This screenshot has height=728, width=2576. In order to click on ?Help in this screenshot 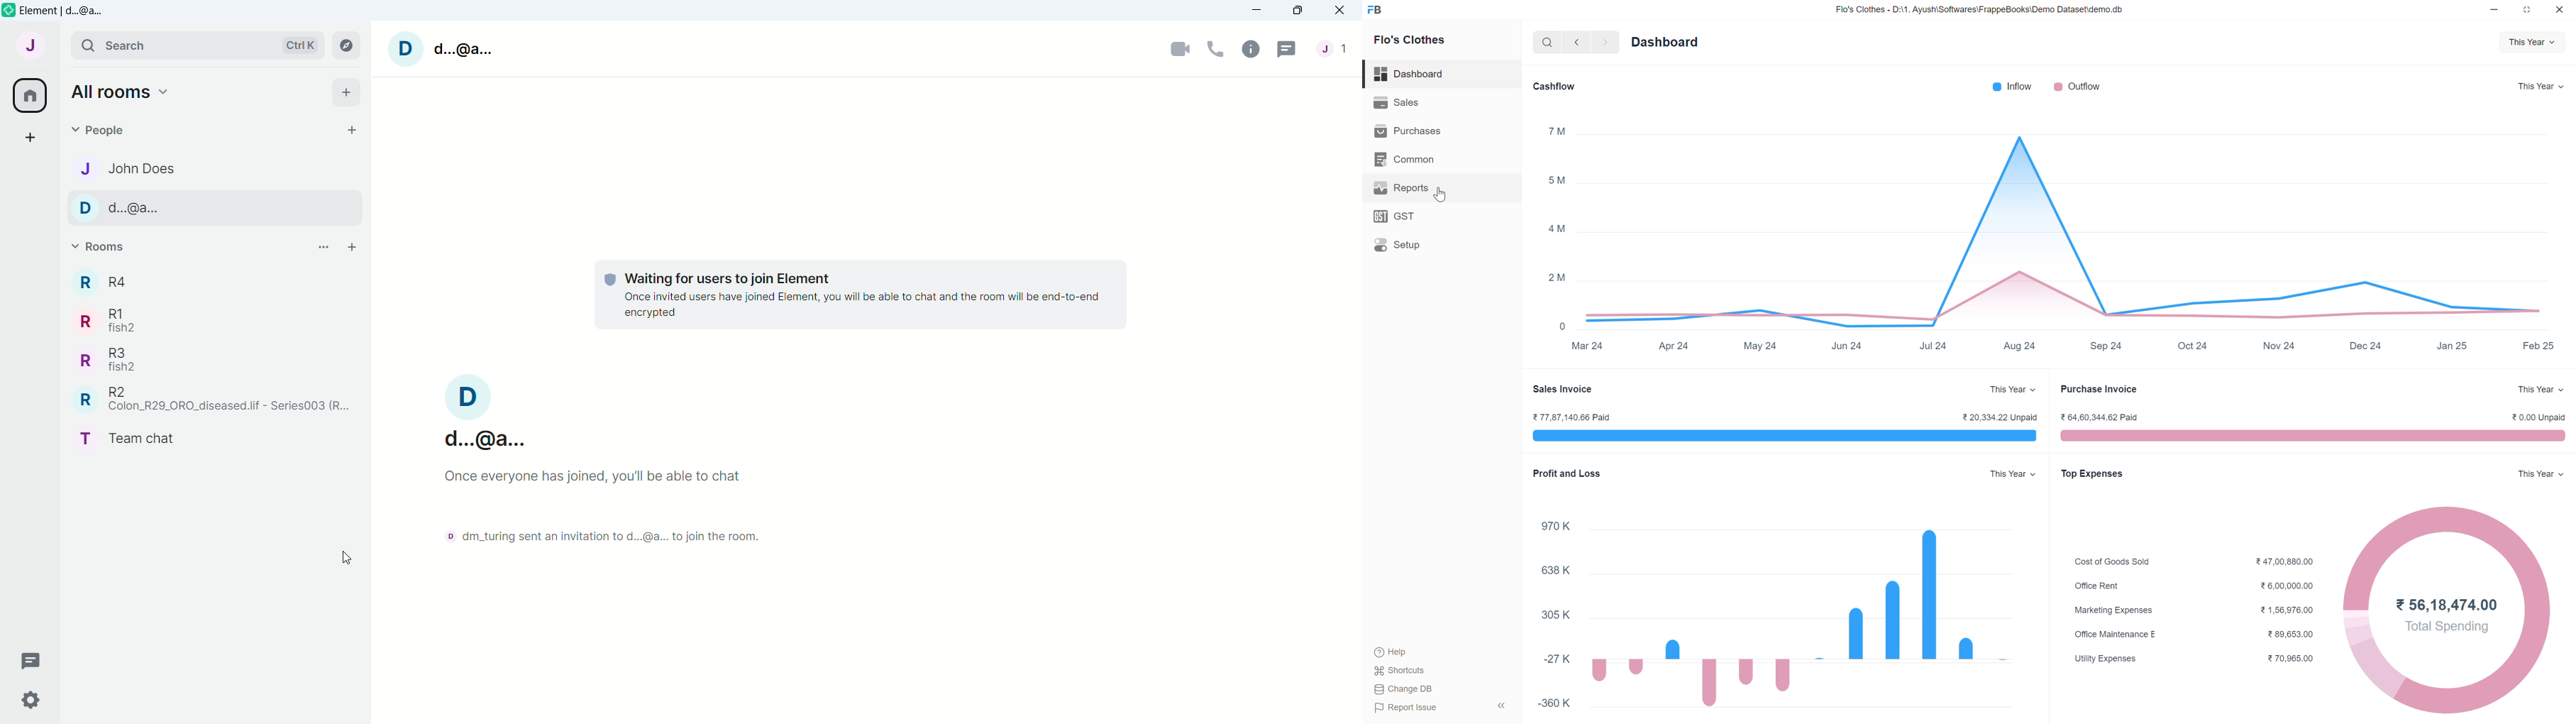, I will do `click(1409, 651)`.